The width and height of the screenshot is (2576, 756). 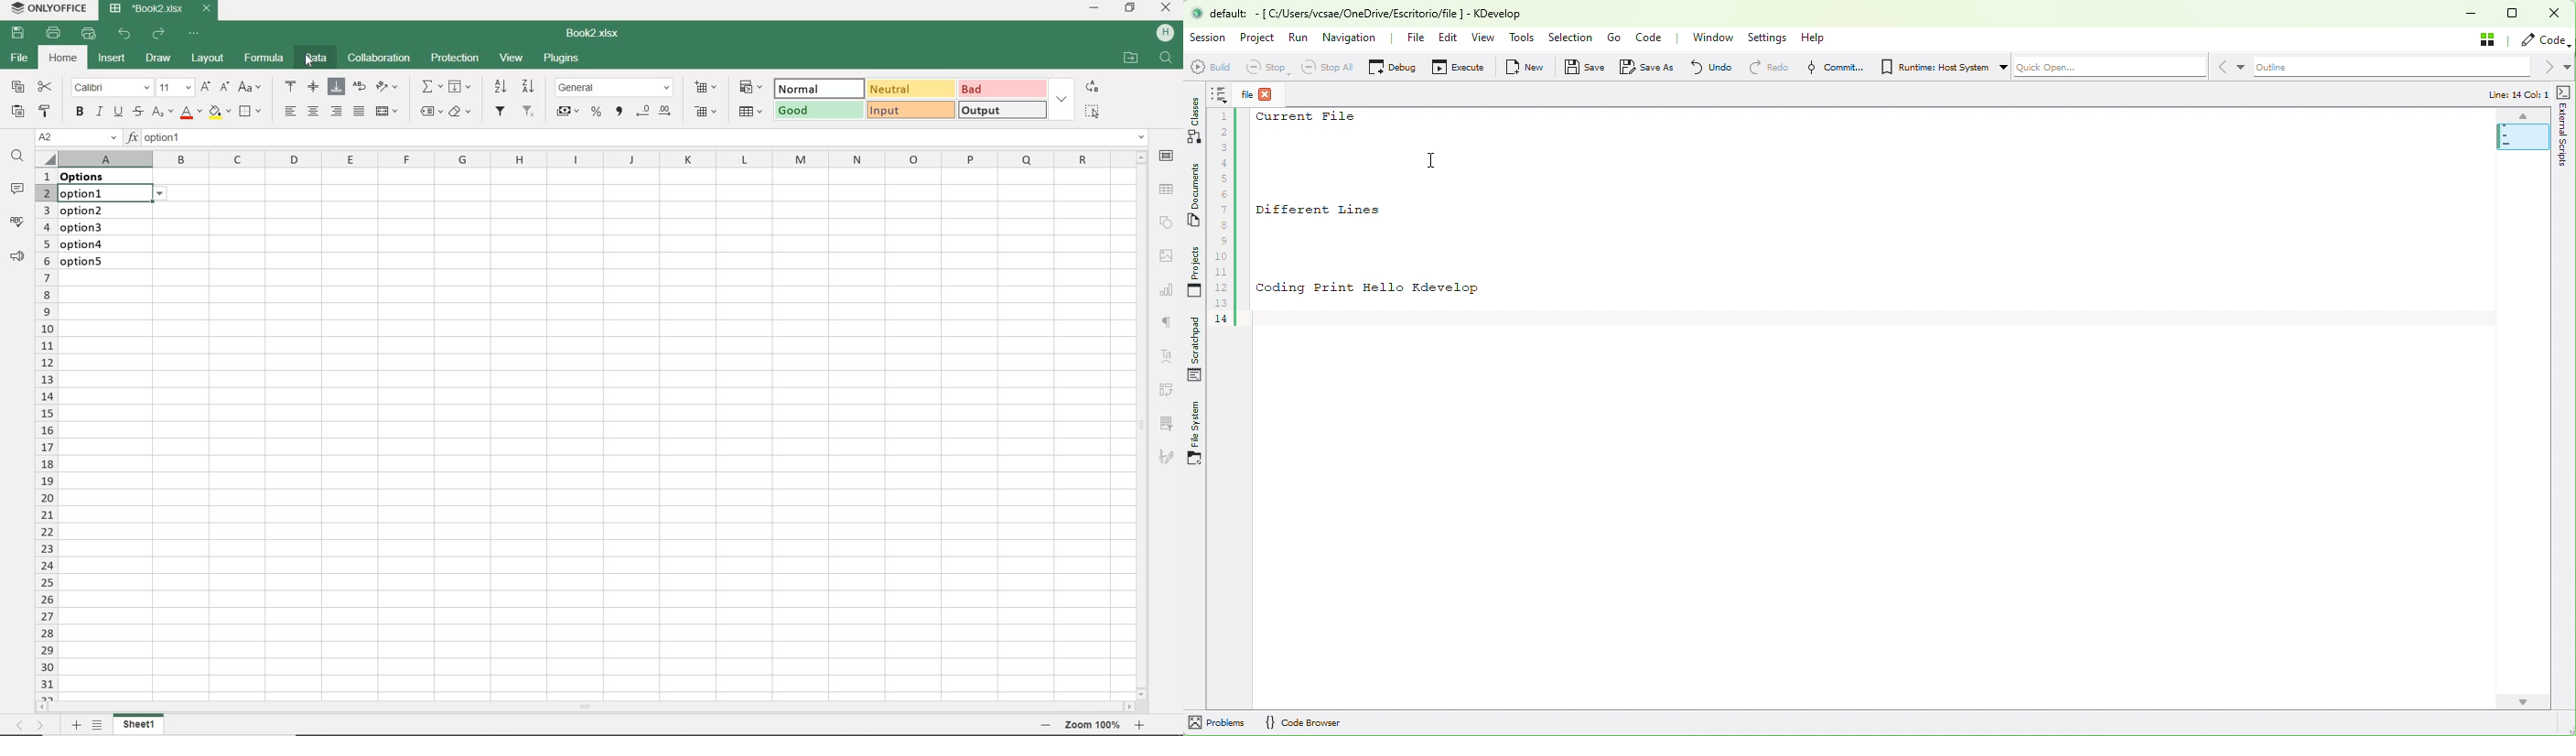 What do you see at coordinates (139, 724) in the screenshot?
I see `SHEET1` at bounding box center [139, 724].